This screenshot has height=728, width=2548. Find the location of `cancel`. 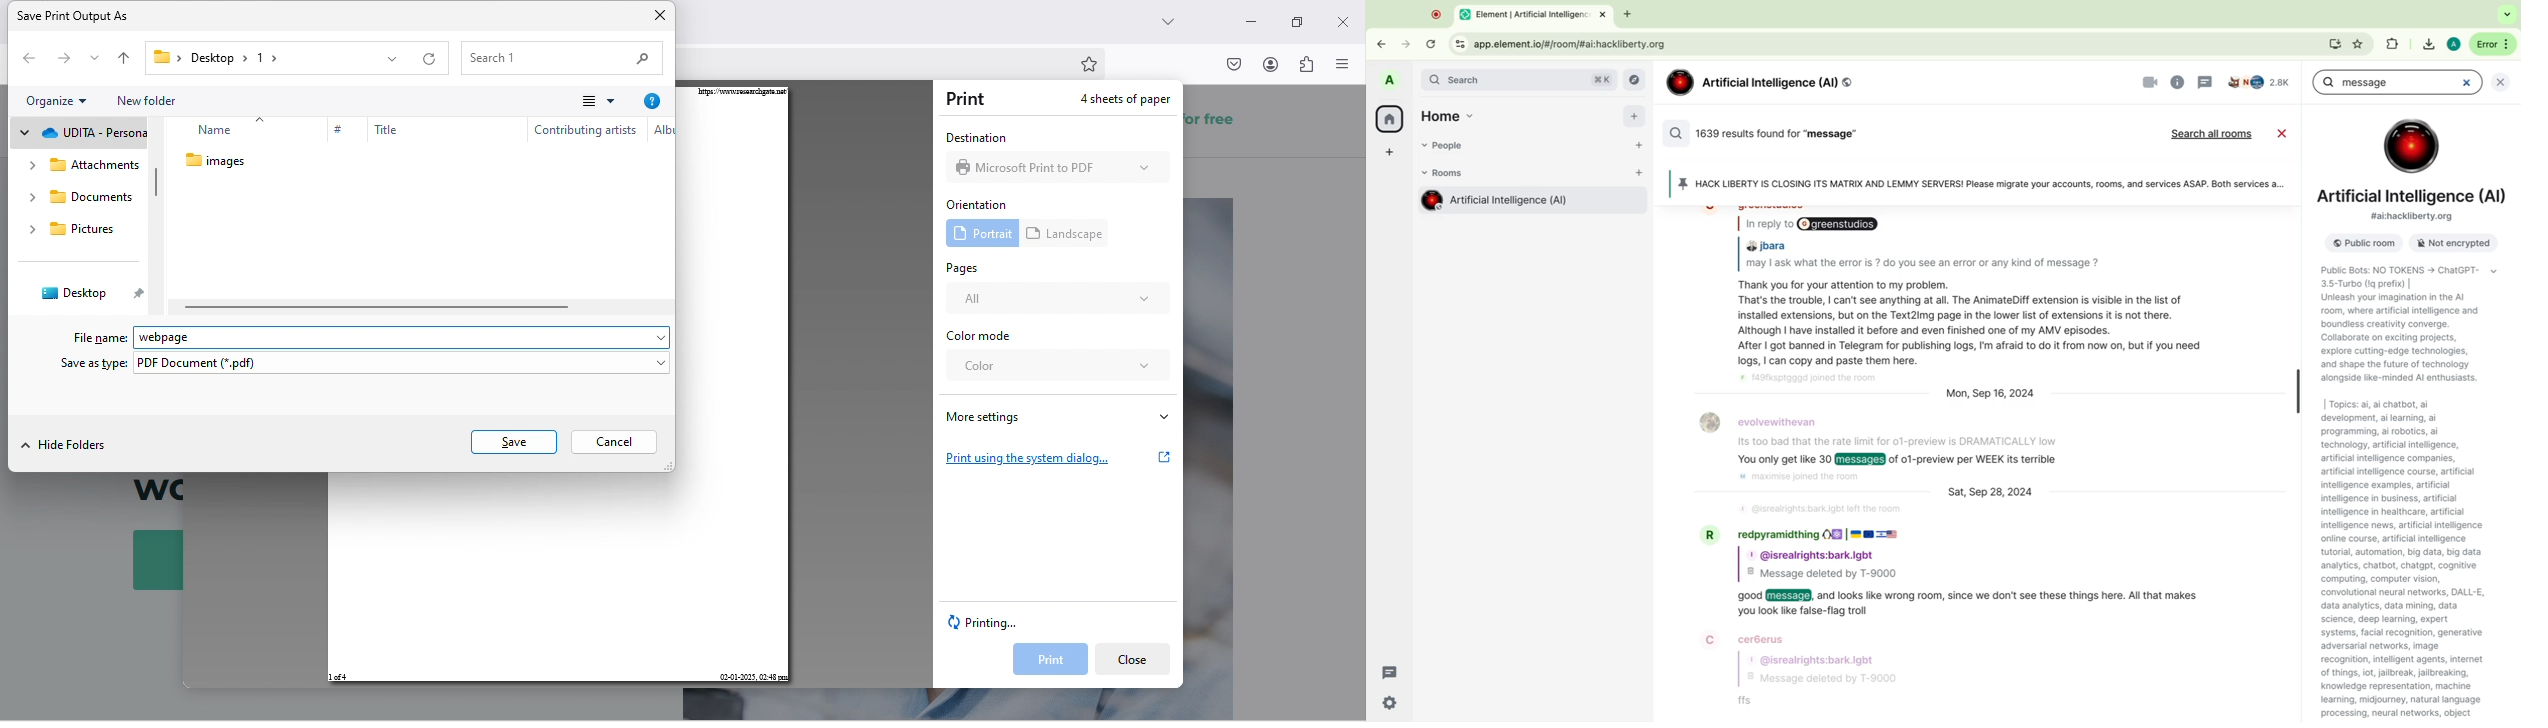

cancel is located at coordinates (2465, 82).